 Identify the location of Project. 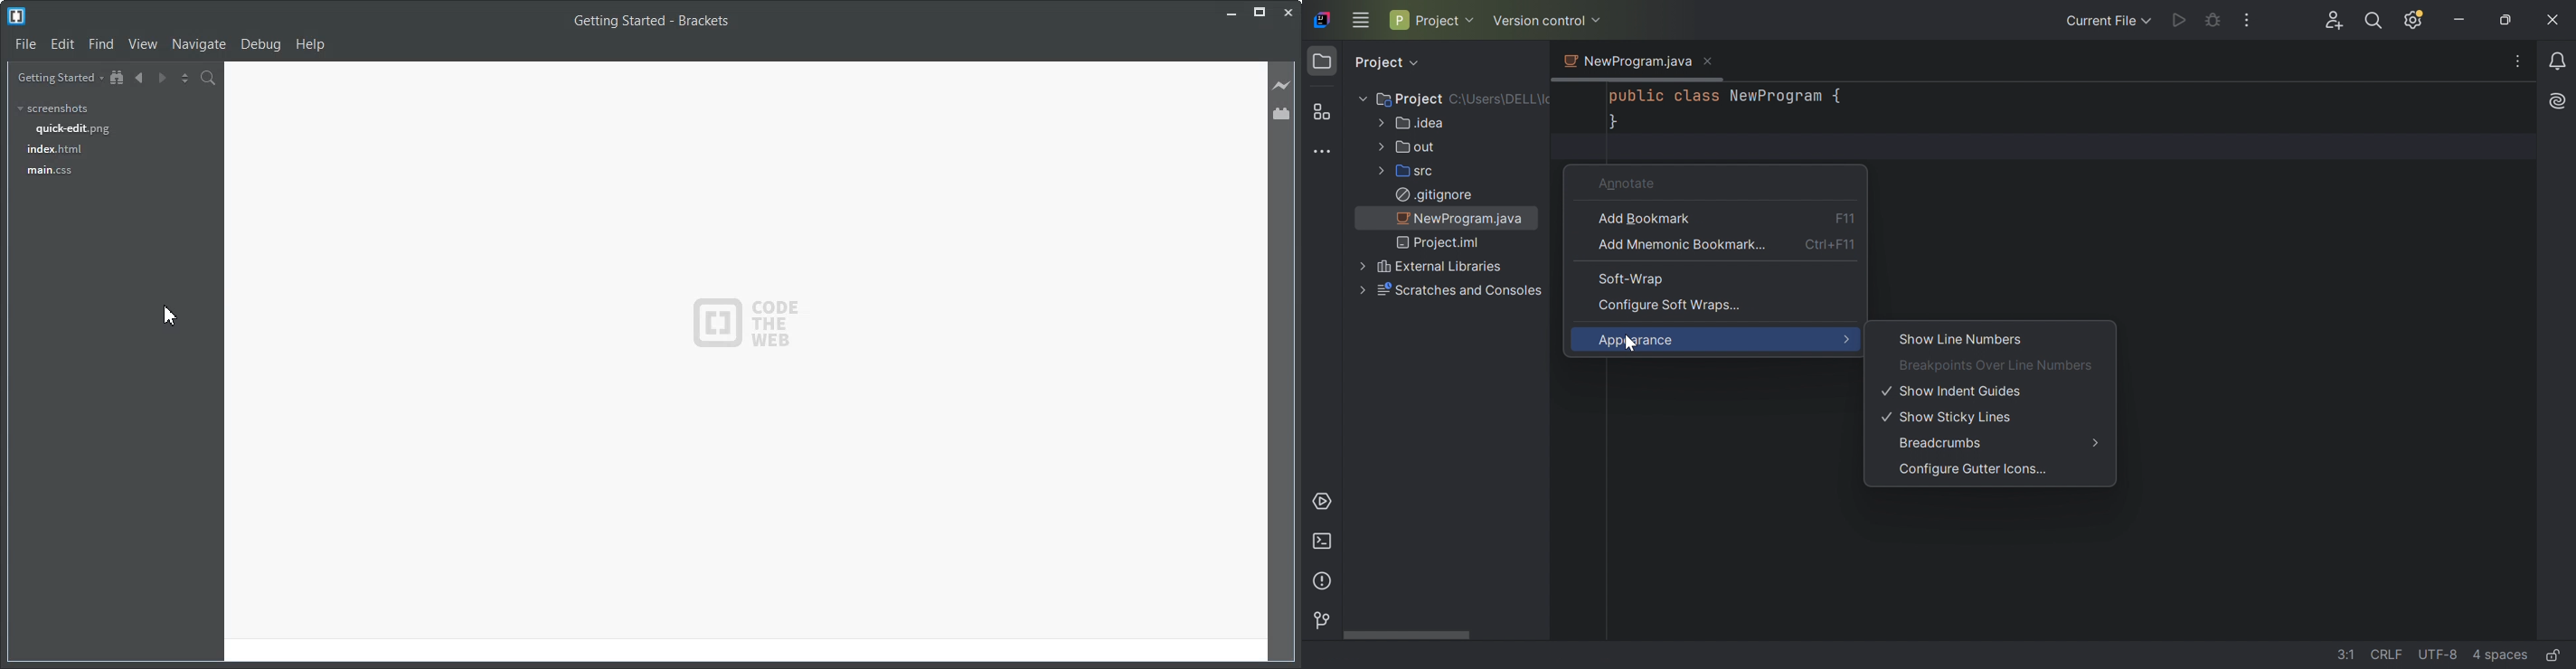
(1410, 98).